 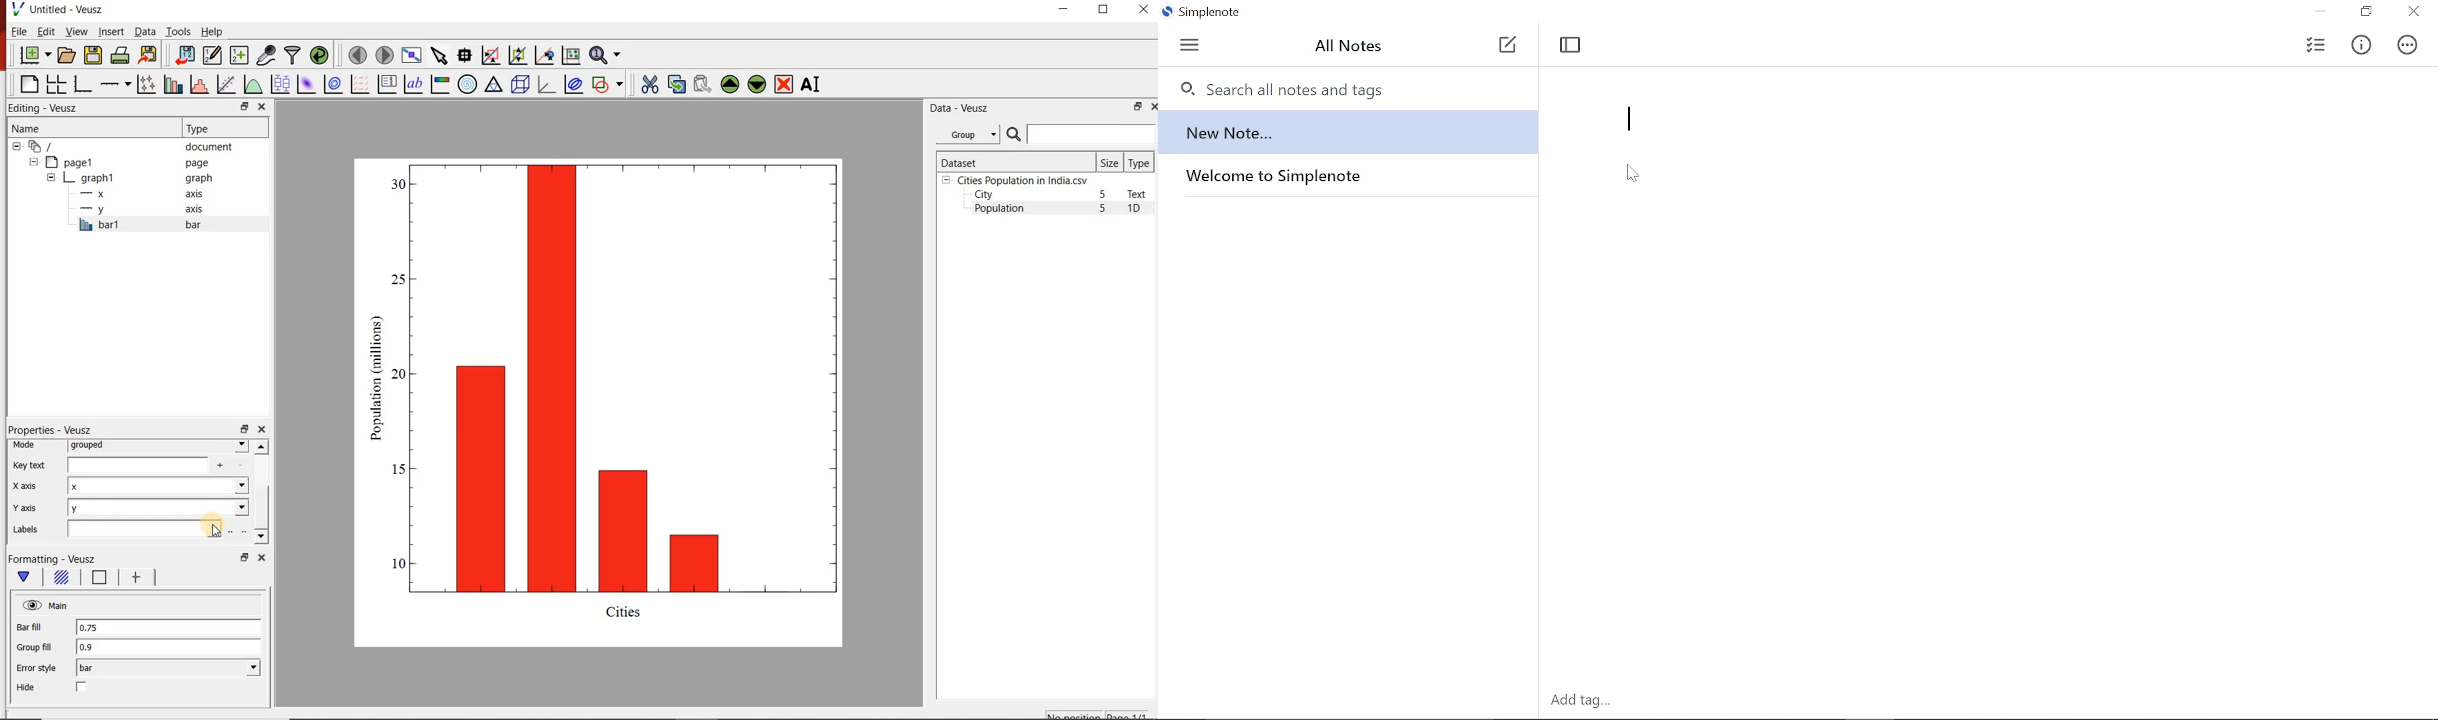 I want to click on All Notes, so click(x=1353, y=47).